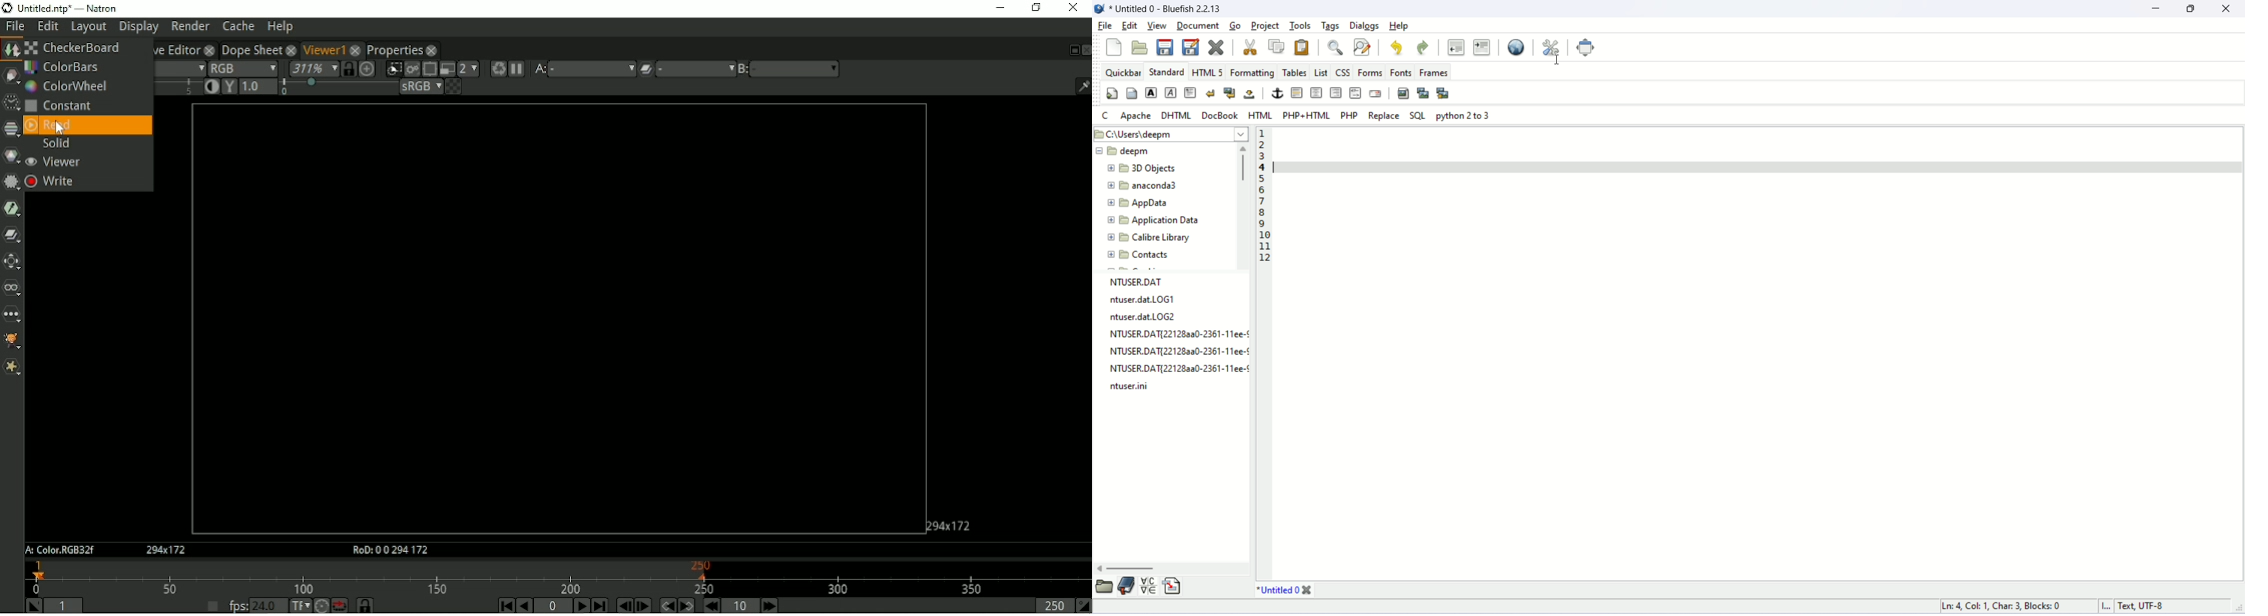  I want to click on quickstart, so click(1113, 94).